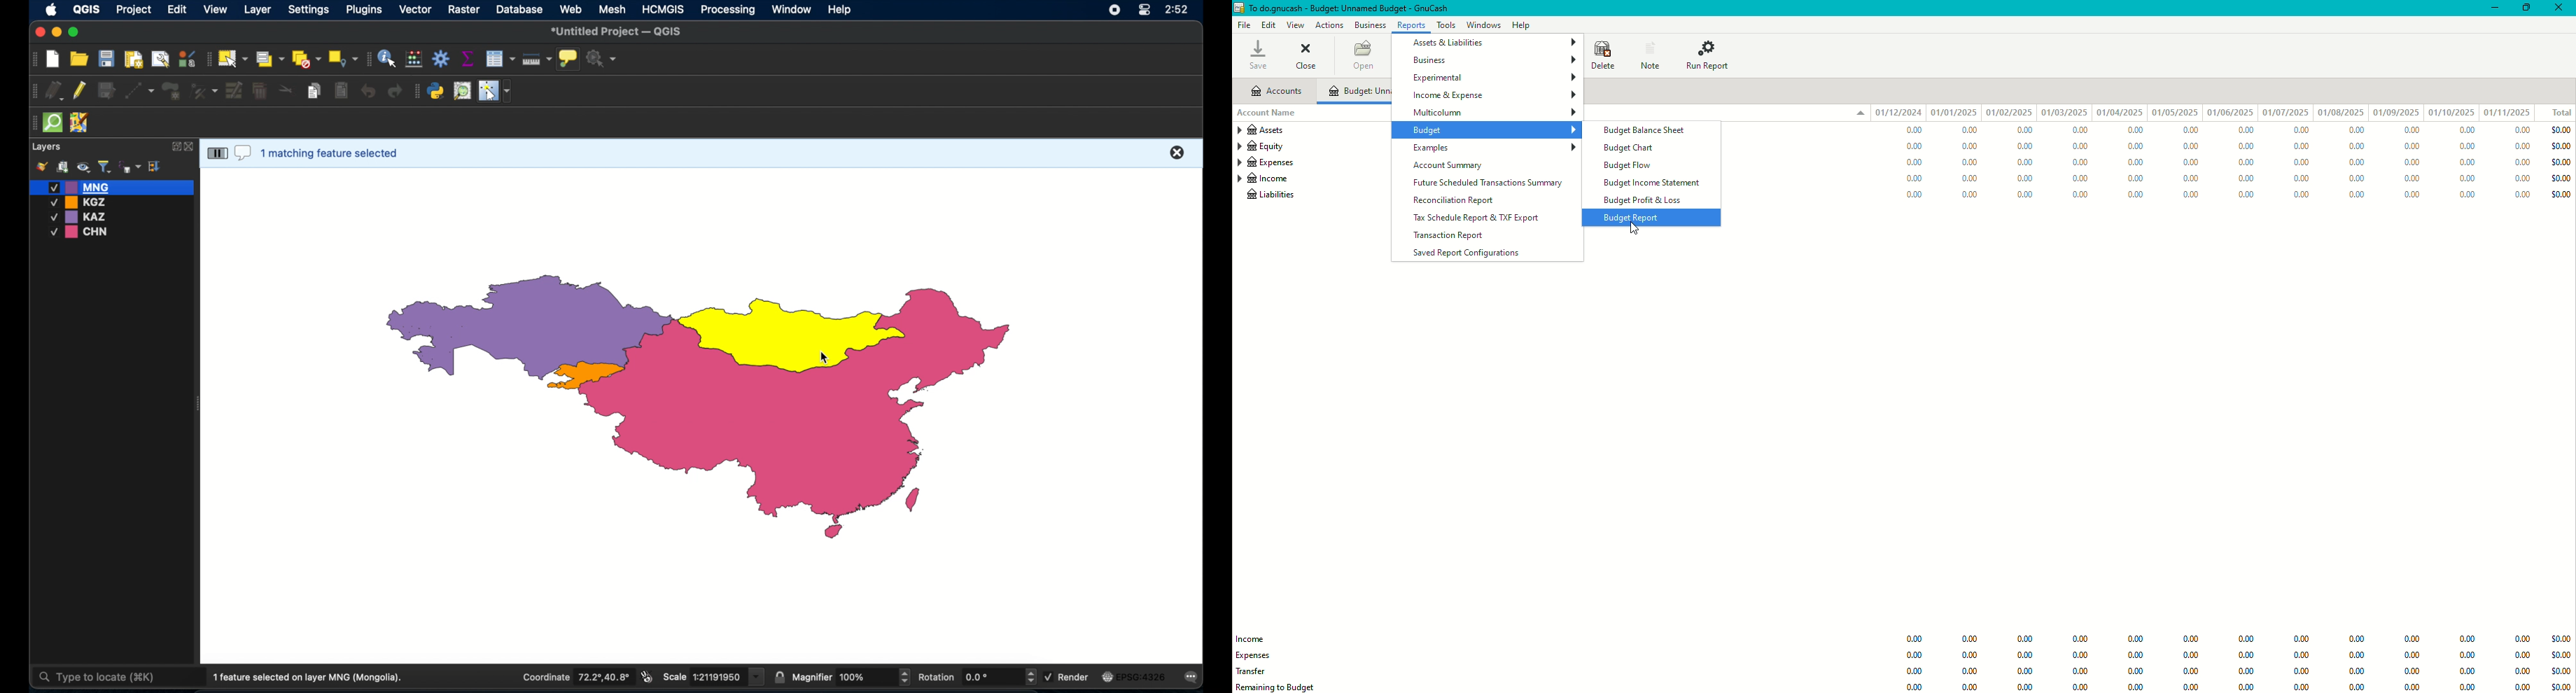 The width and height of the screenshot is (2576, 700). What do you see at coordinates (1974, 686) in the screenshot?
I see `0.00` at bounding box center [1974, 686].